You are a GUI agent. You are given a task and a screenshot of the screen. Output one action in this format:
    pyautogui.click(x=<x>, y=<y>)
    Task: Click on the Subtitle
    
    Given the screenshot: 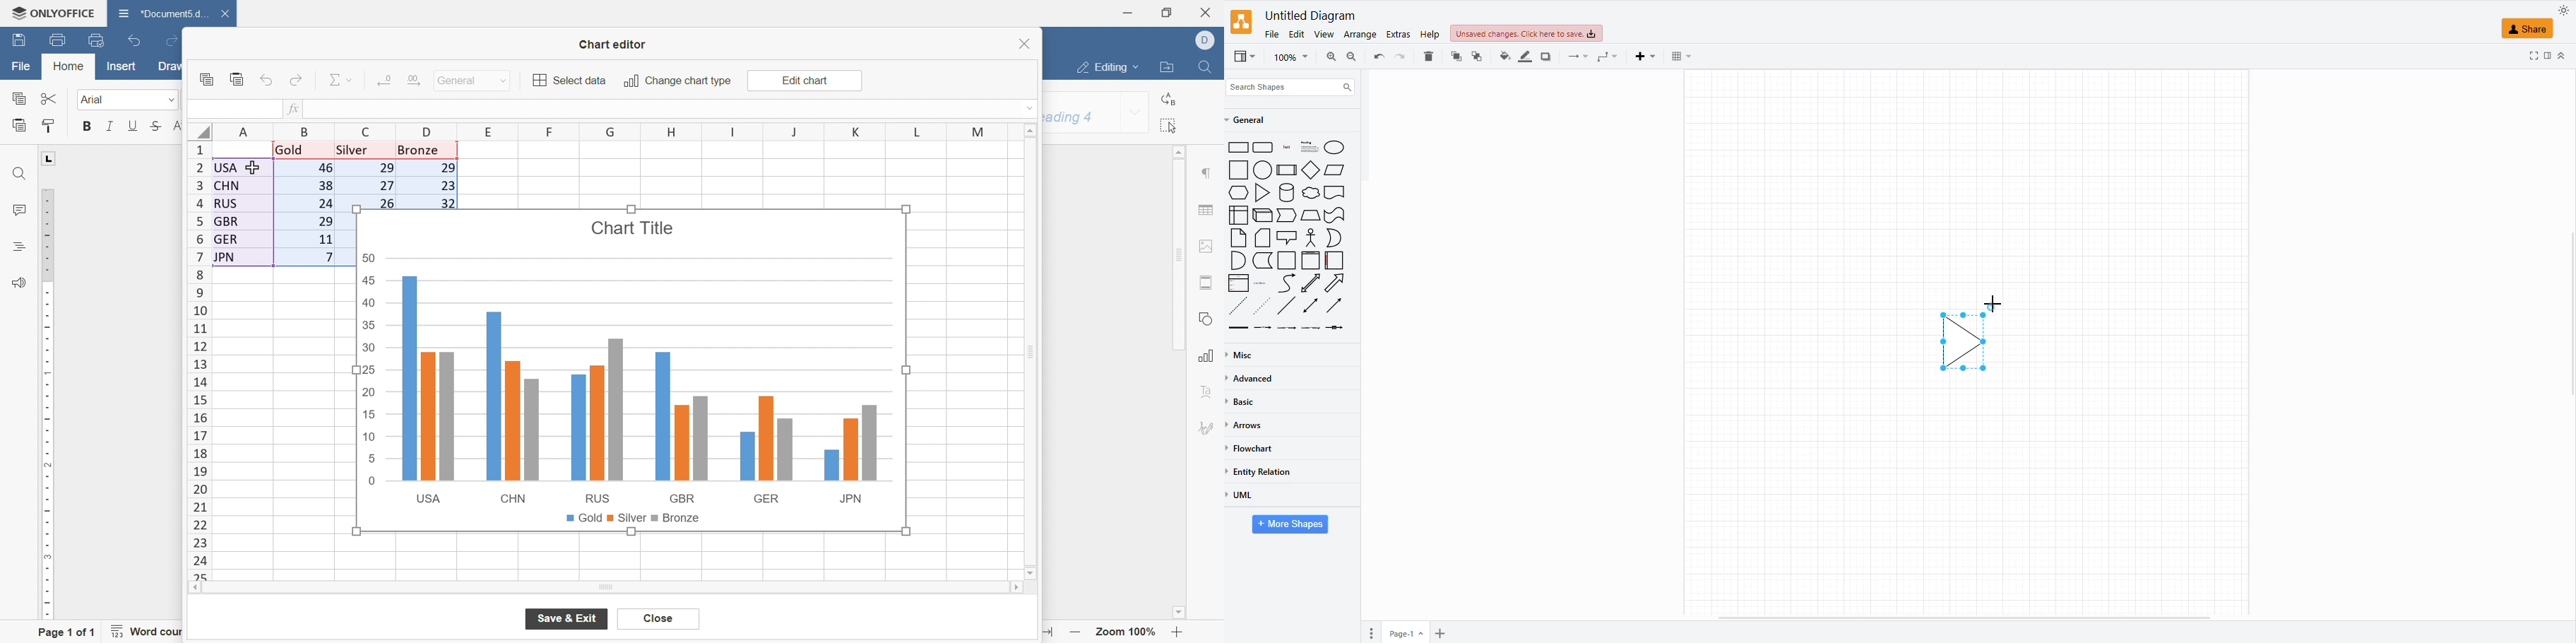 What is the action you would take?
    pyautogui.click(x=1310, y=147)
    